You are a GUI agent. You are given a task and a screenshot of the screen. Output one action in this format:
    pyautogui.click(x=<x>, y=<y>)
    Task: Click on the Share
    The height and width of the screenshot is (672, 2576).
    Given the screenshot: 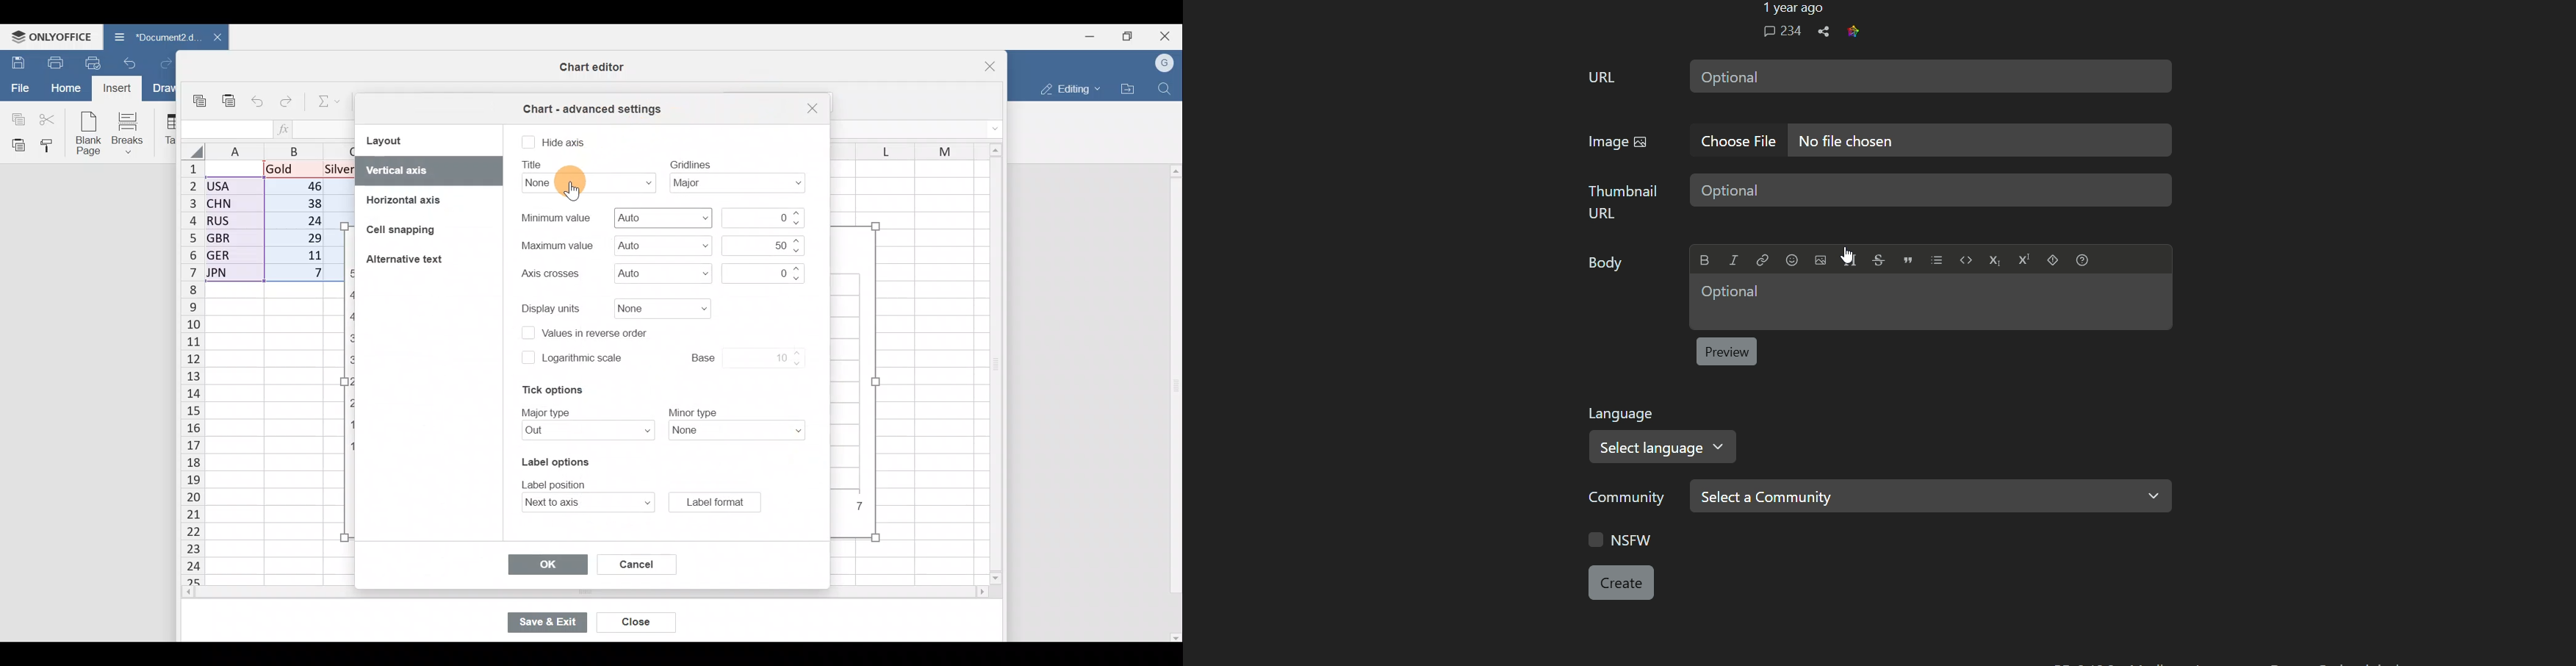 What is the action you would take?
    pyautogui.click(x=1824, y=32)
    